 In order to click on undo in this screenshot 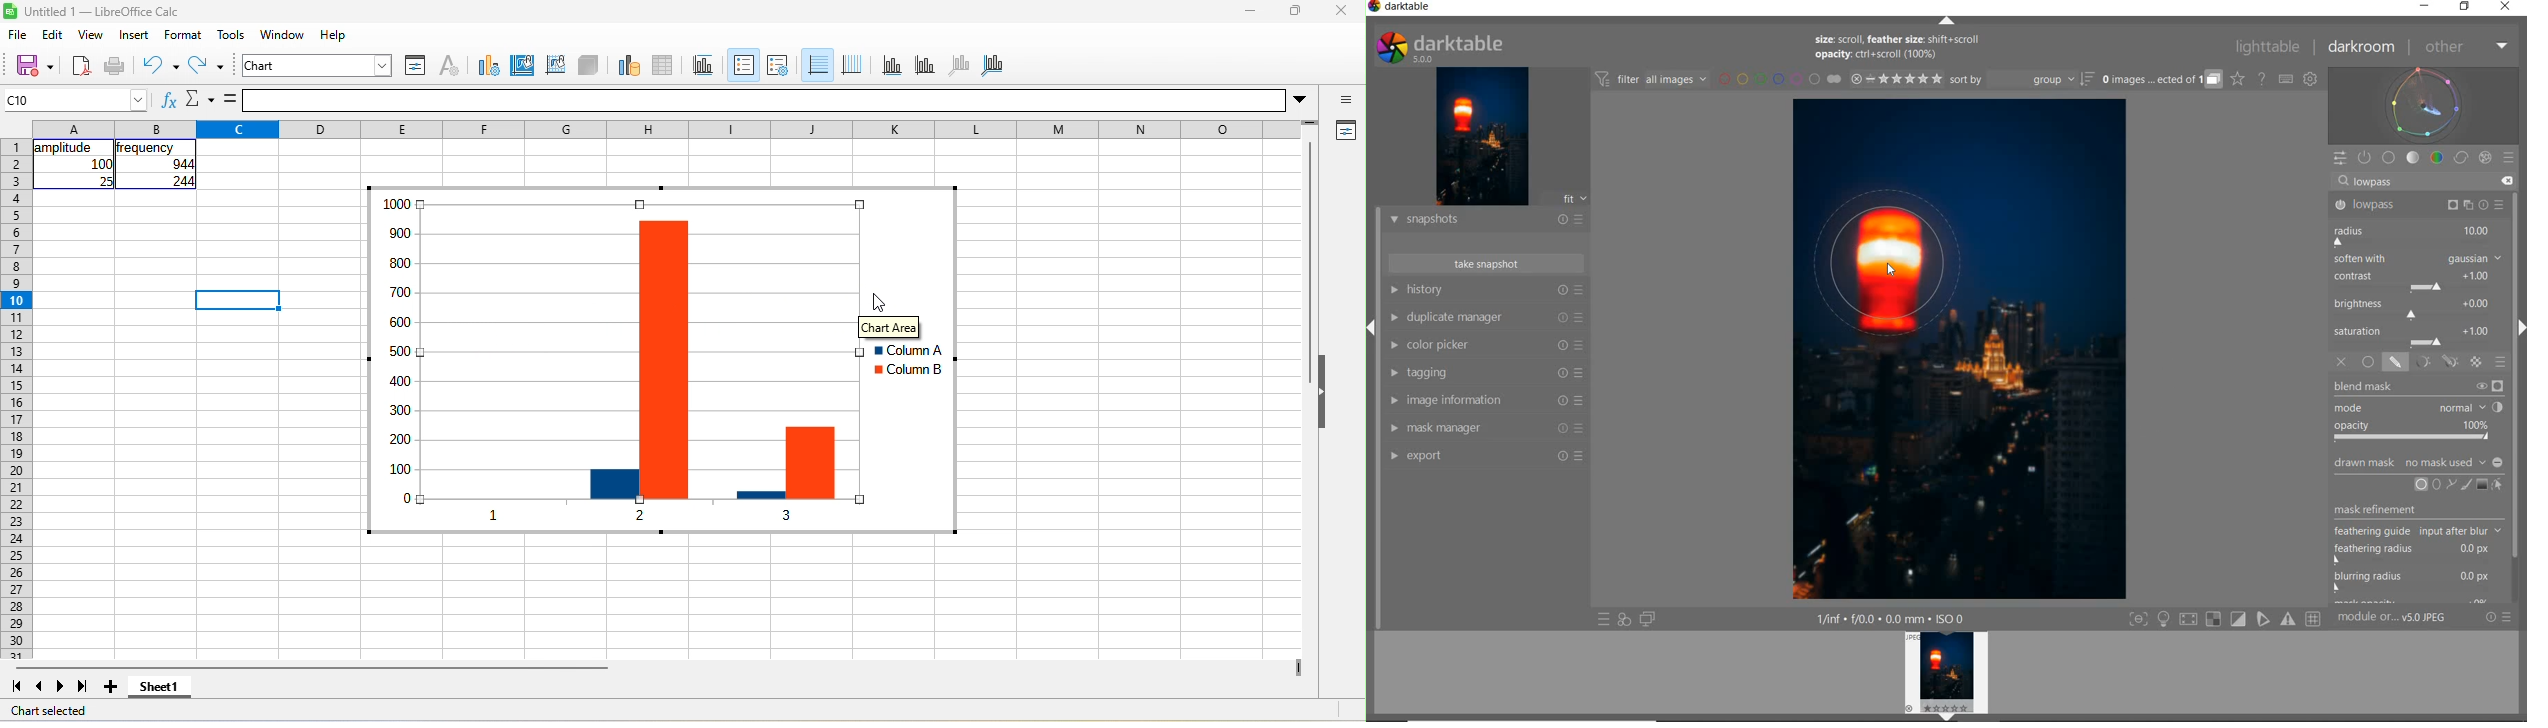, I will do `click(160, 65)`.